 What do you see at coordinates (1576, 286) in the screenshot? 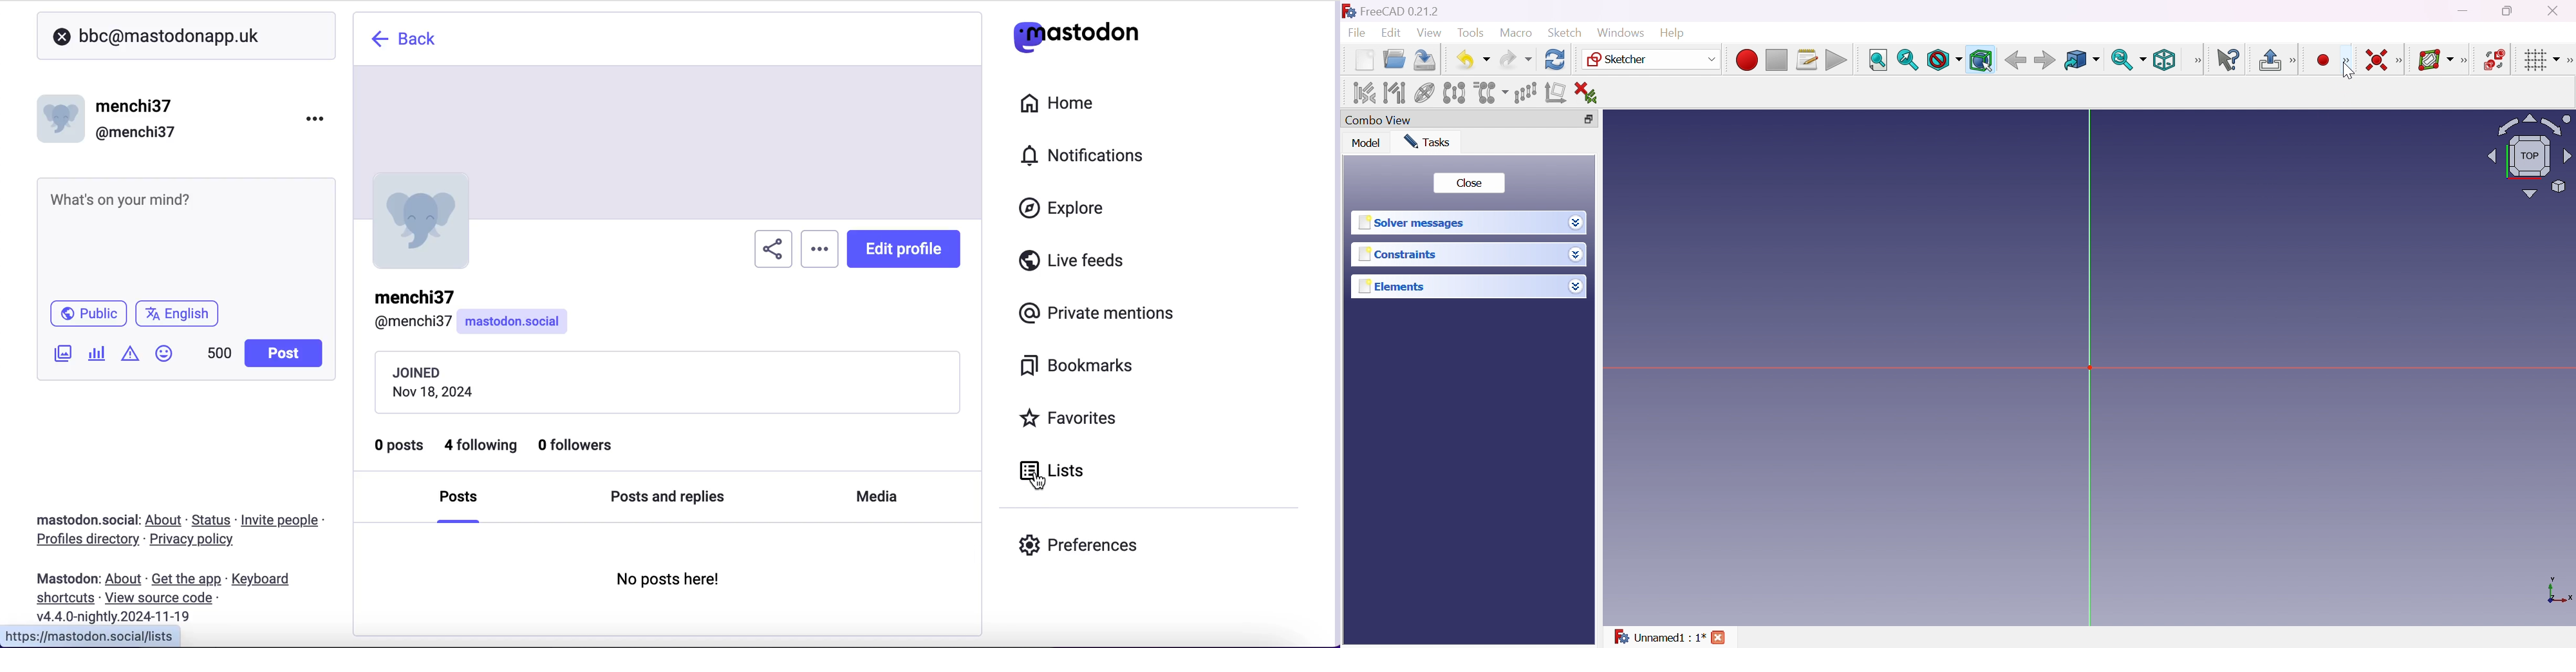
I see `Drop down` at bounding box center [1576, 286].